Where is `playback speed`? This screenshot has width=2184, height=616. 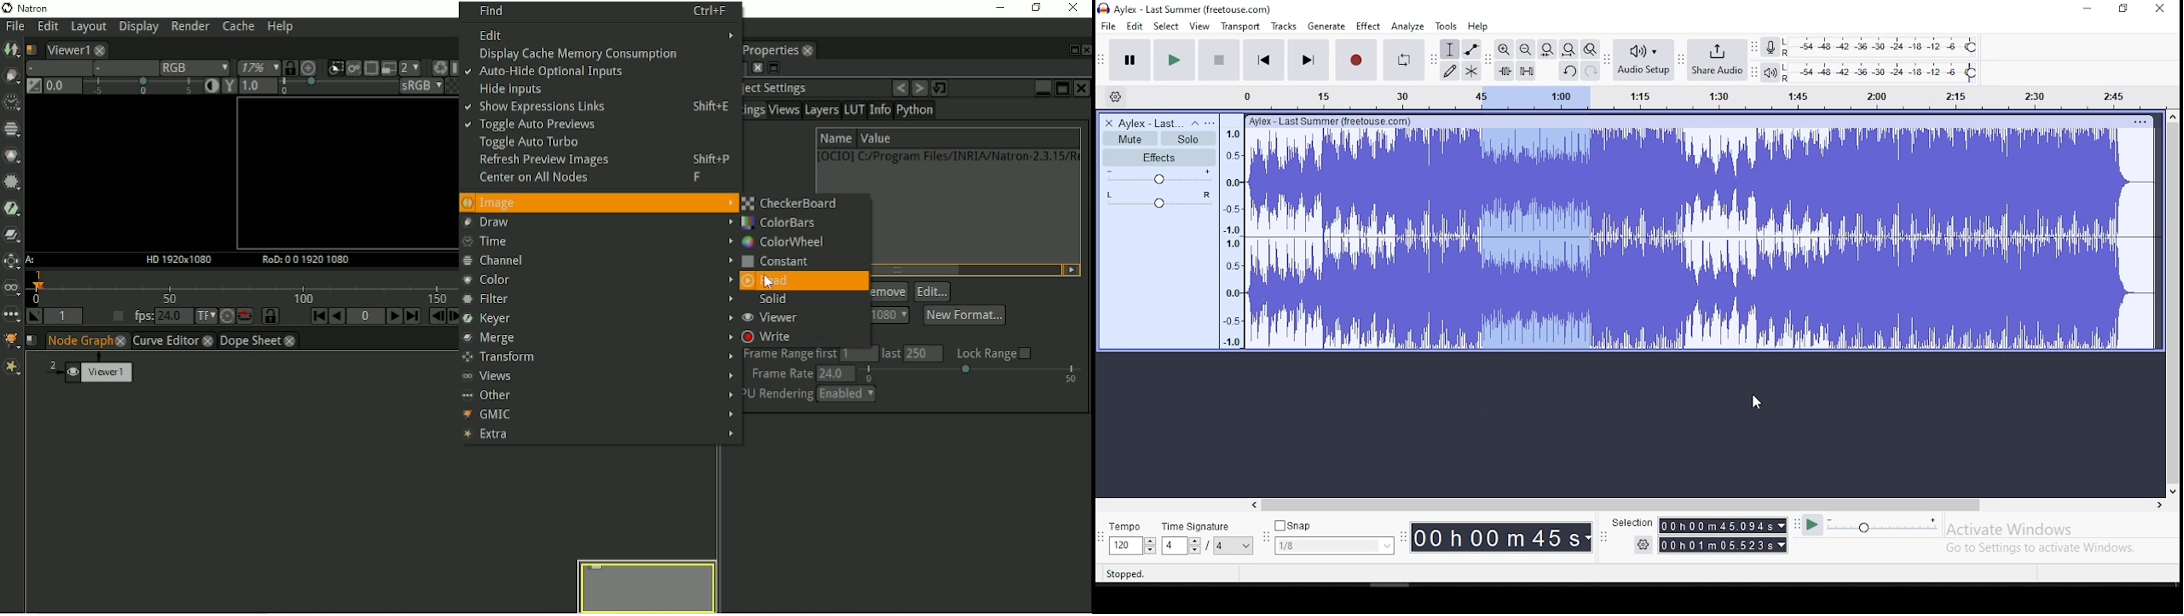
playback speed is located at coordinates (1883, 526).